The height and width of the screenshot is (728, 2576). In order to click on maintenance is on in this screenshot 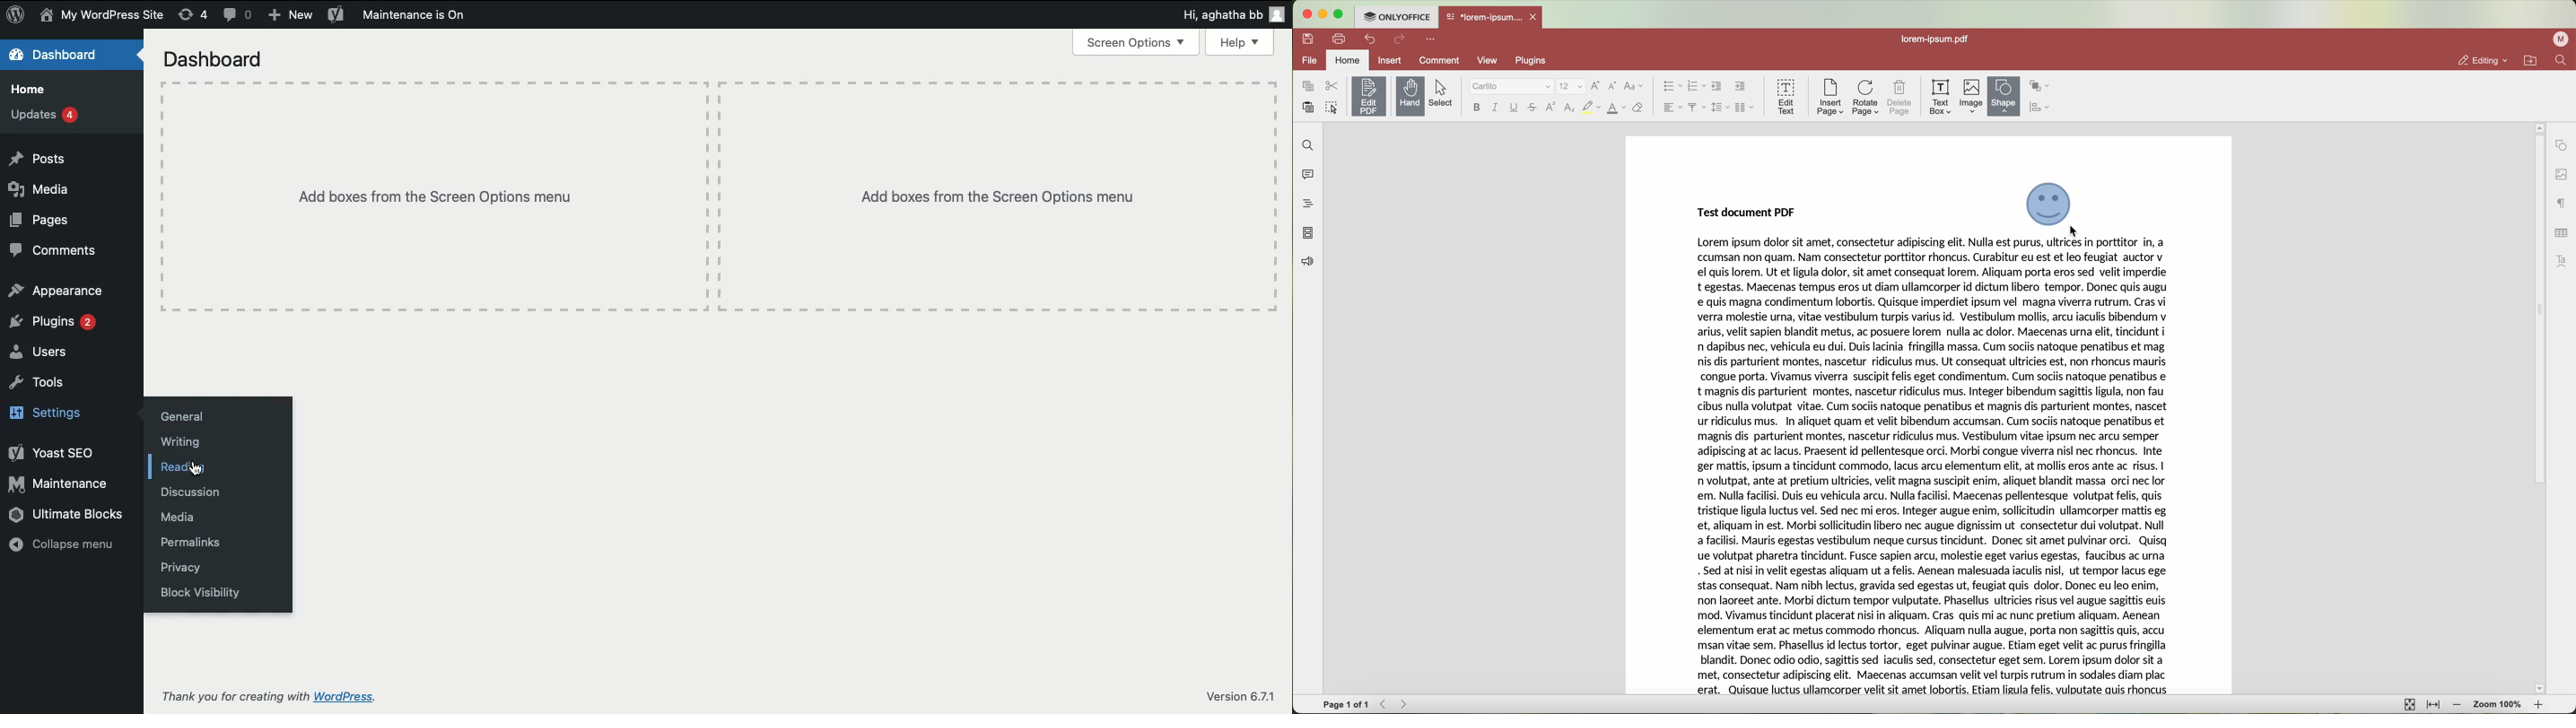, I will do `click(415, 15)`.